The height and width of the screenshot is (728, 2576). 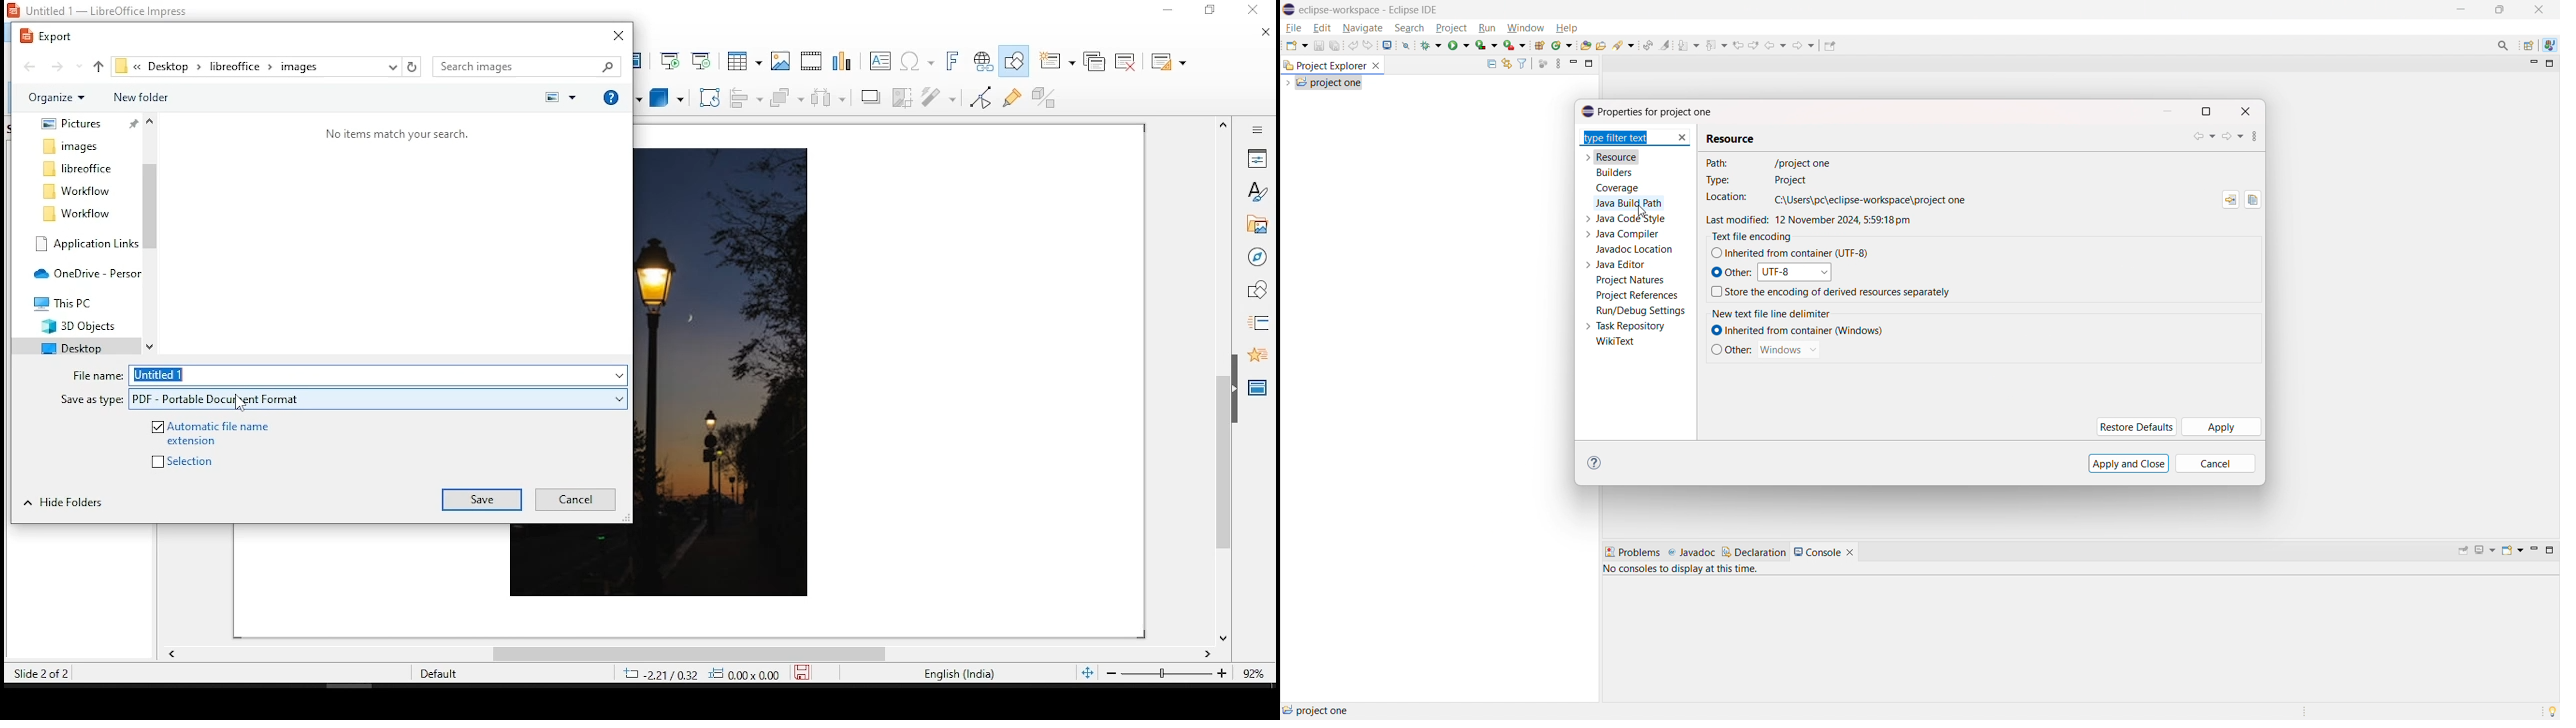 What do you see at coordinates (70, 346) in the screenshot?
I see `folder` at bounding box center [70, 346].